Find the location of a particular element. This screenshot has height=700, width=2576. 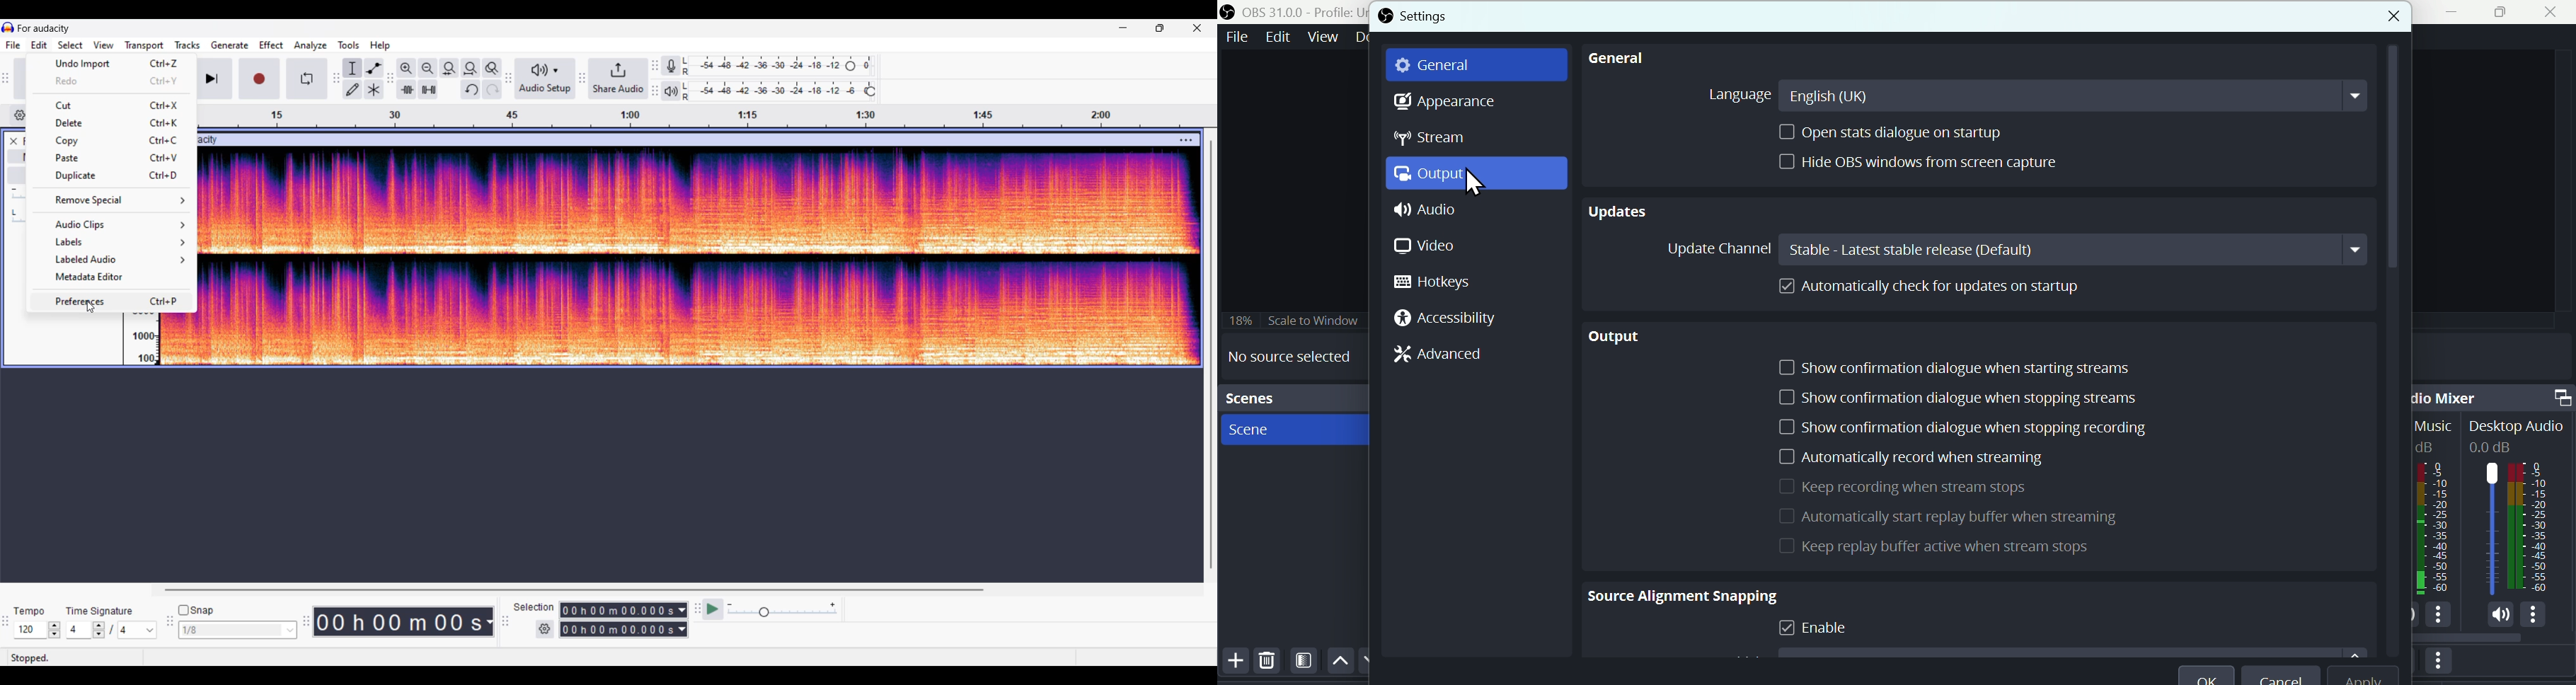

Automatically cheque for updates on startup is located at coordinates (1933, 286).